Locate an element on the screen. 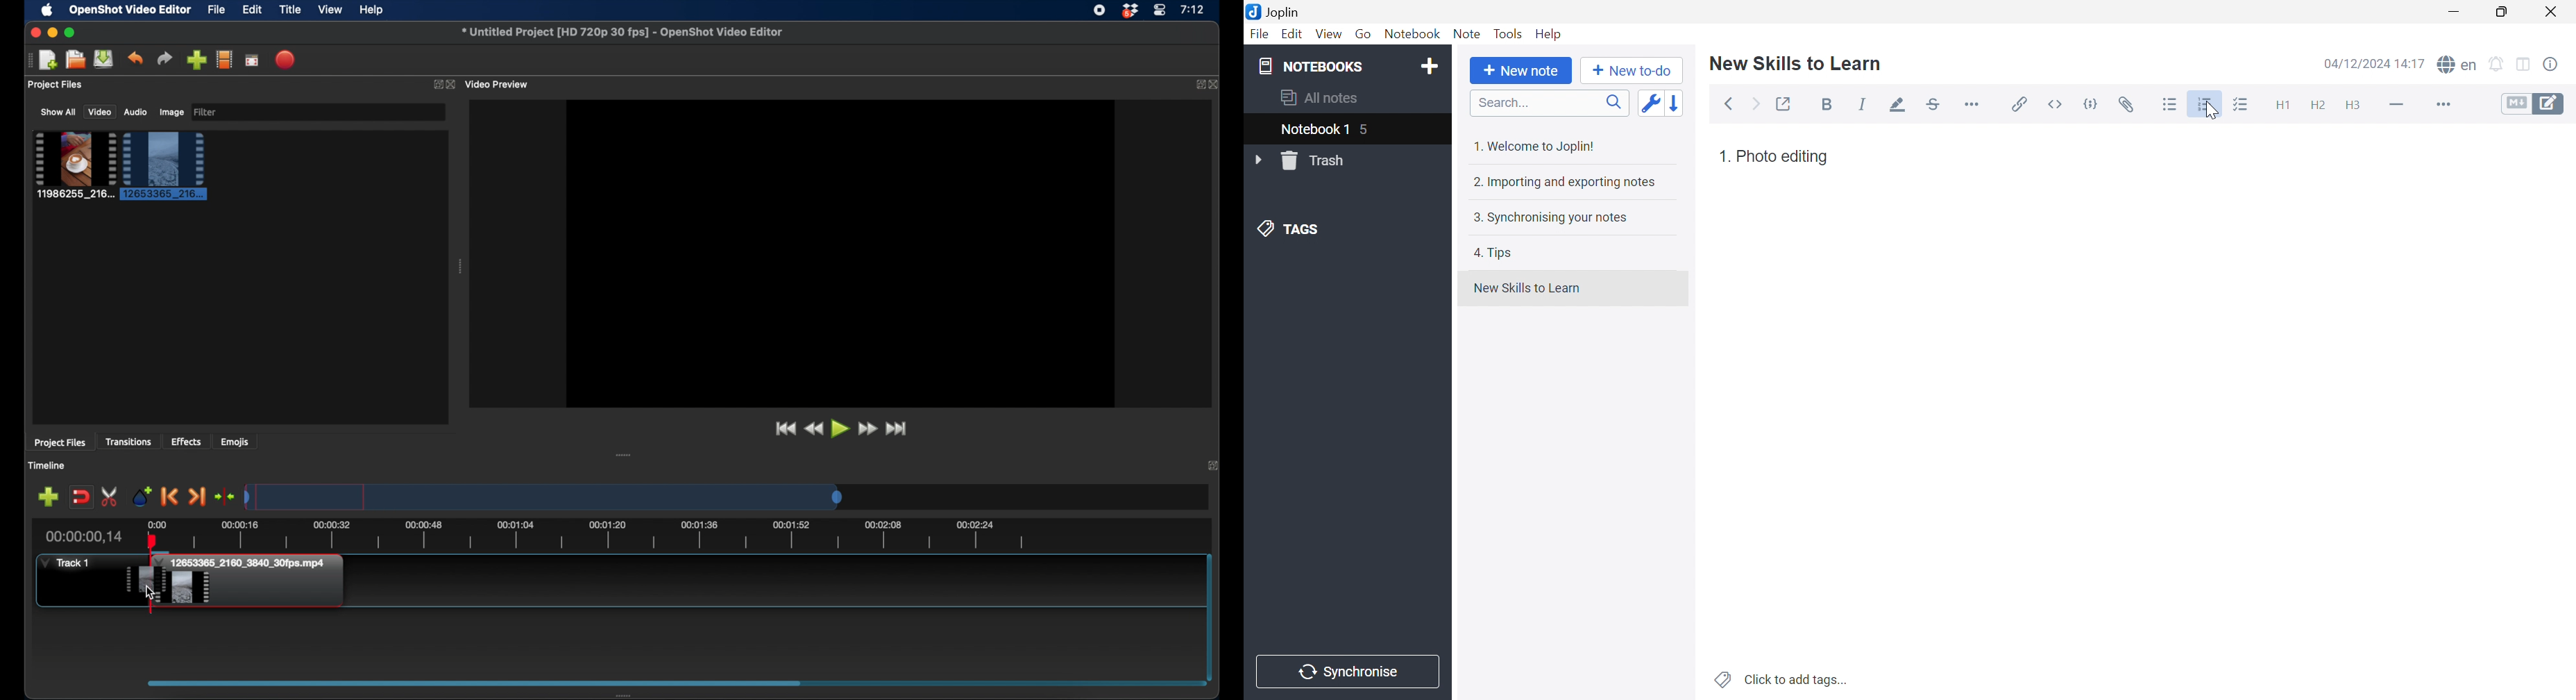 The width and height of the screenshot is (2576, 700). Toggle editors is located at coordinates (2533, 103).